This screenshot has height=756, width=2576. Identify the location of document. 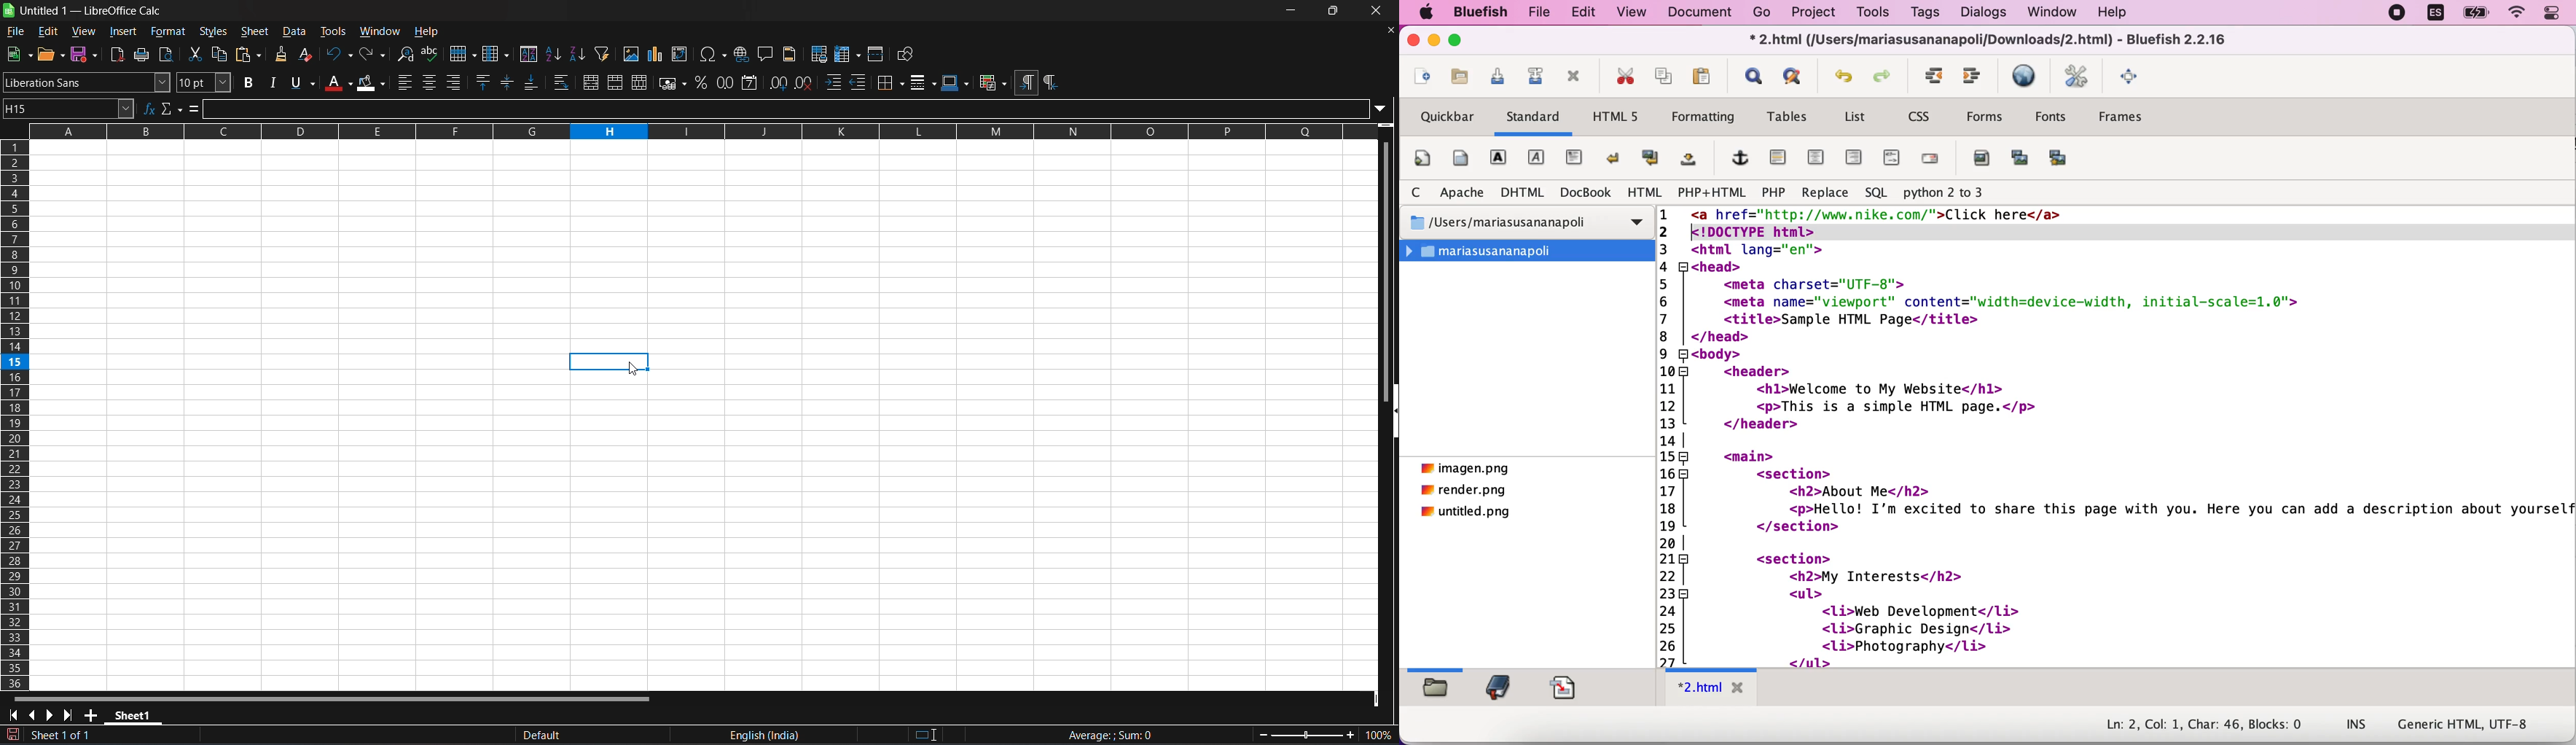
(1701, 15).